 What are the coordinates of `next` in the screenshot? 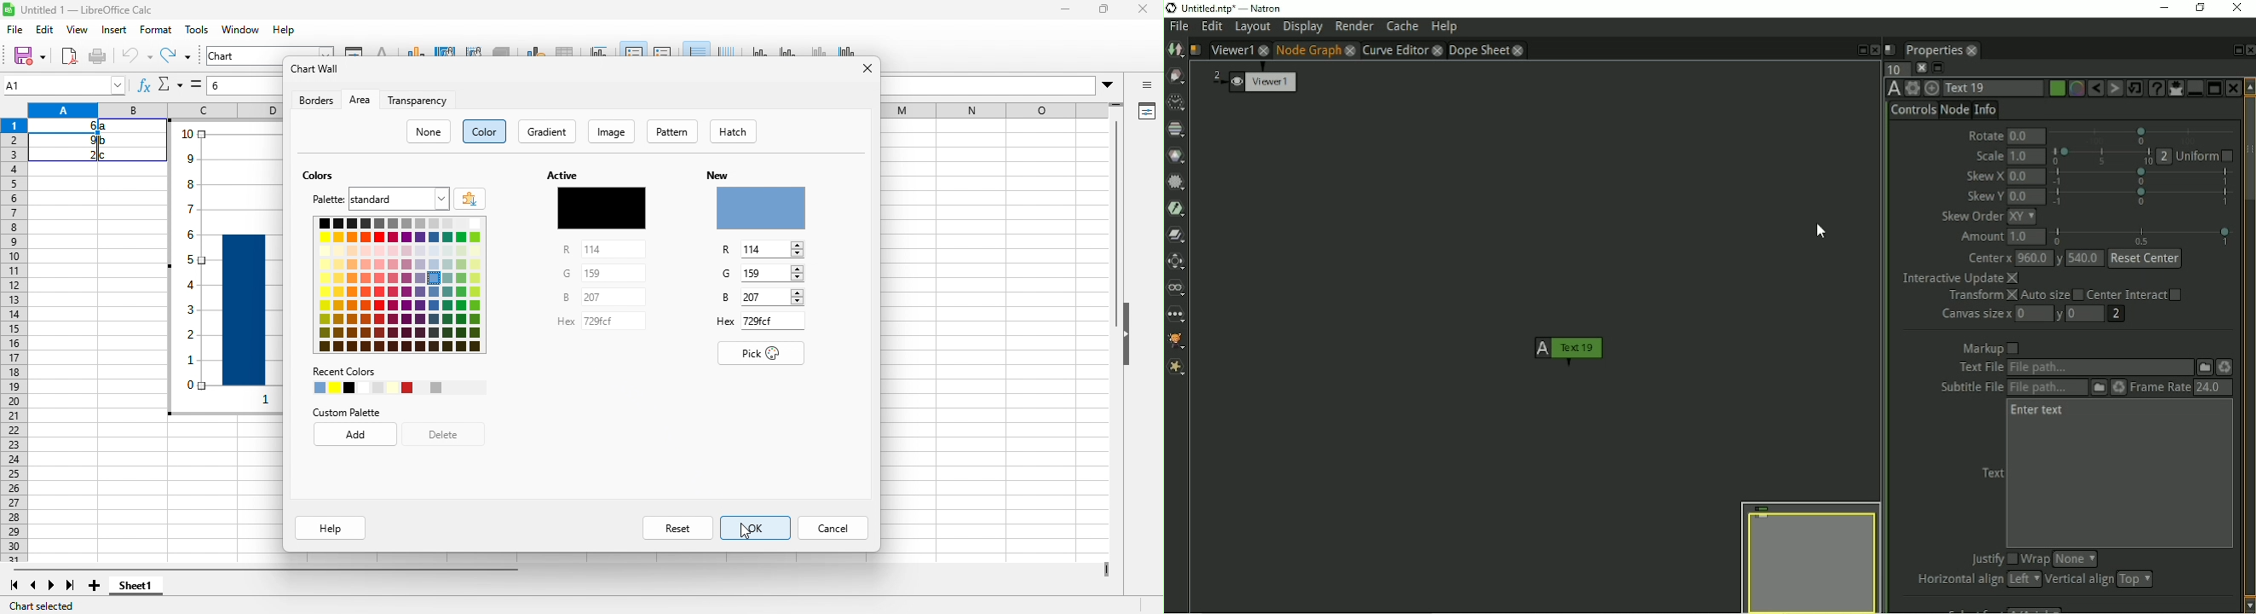 It's located at (51, 588).